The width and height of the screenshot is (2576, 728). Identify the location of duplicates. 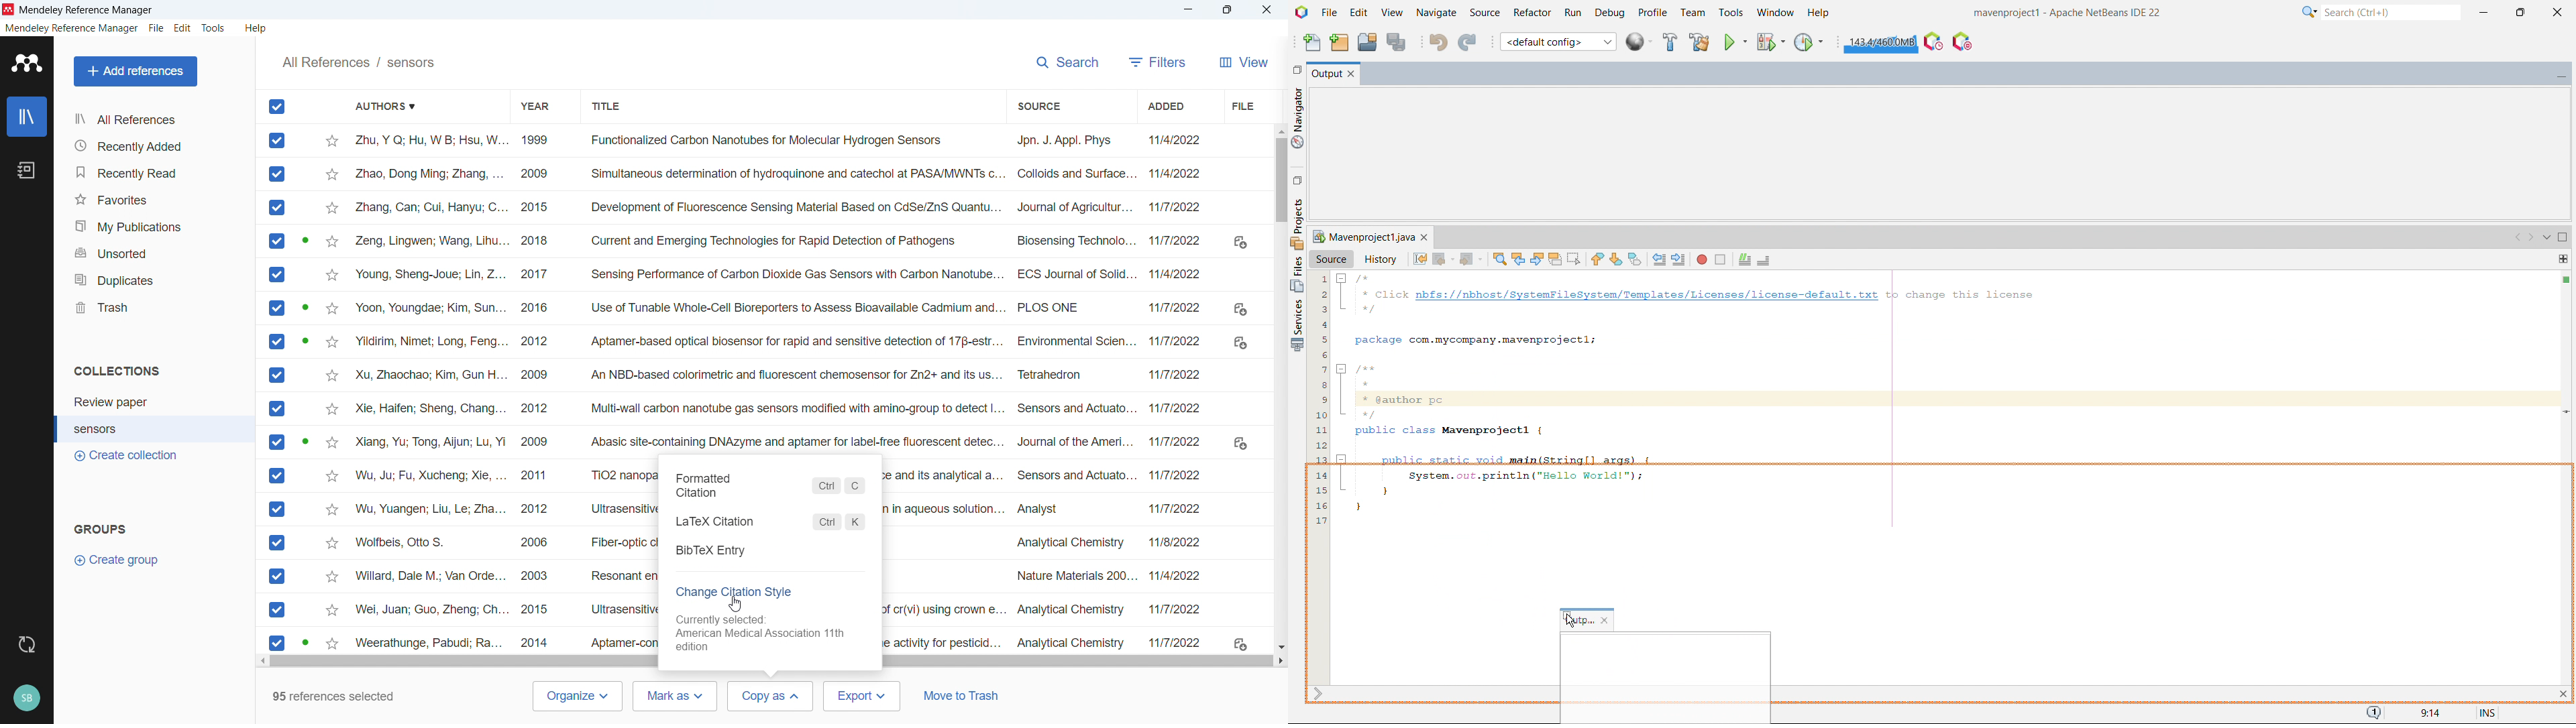
(154, 280).